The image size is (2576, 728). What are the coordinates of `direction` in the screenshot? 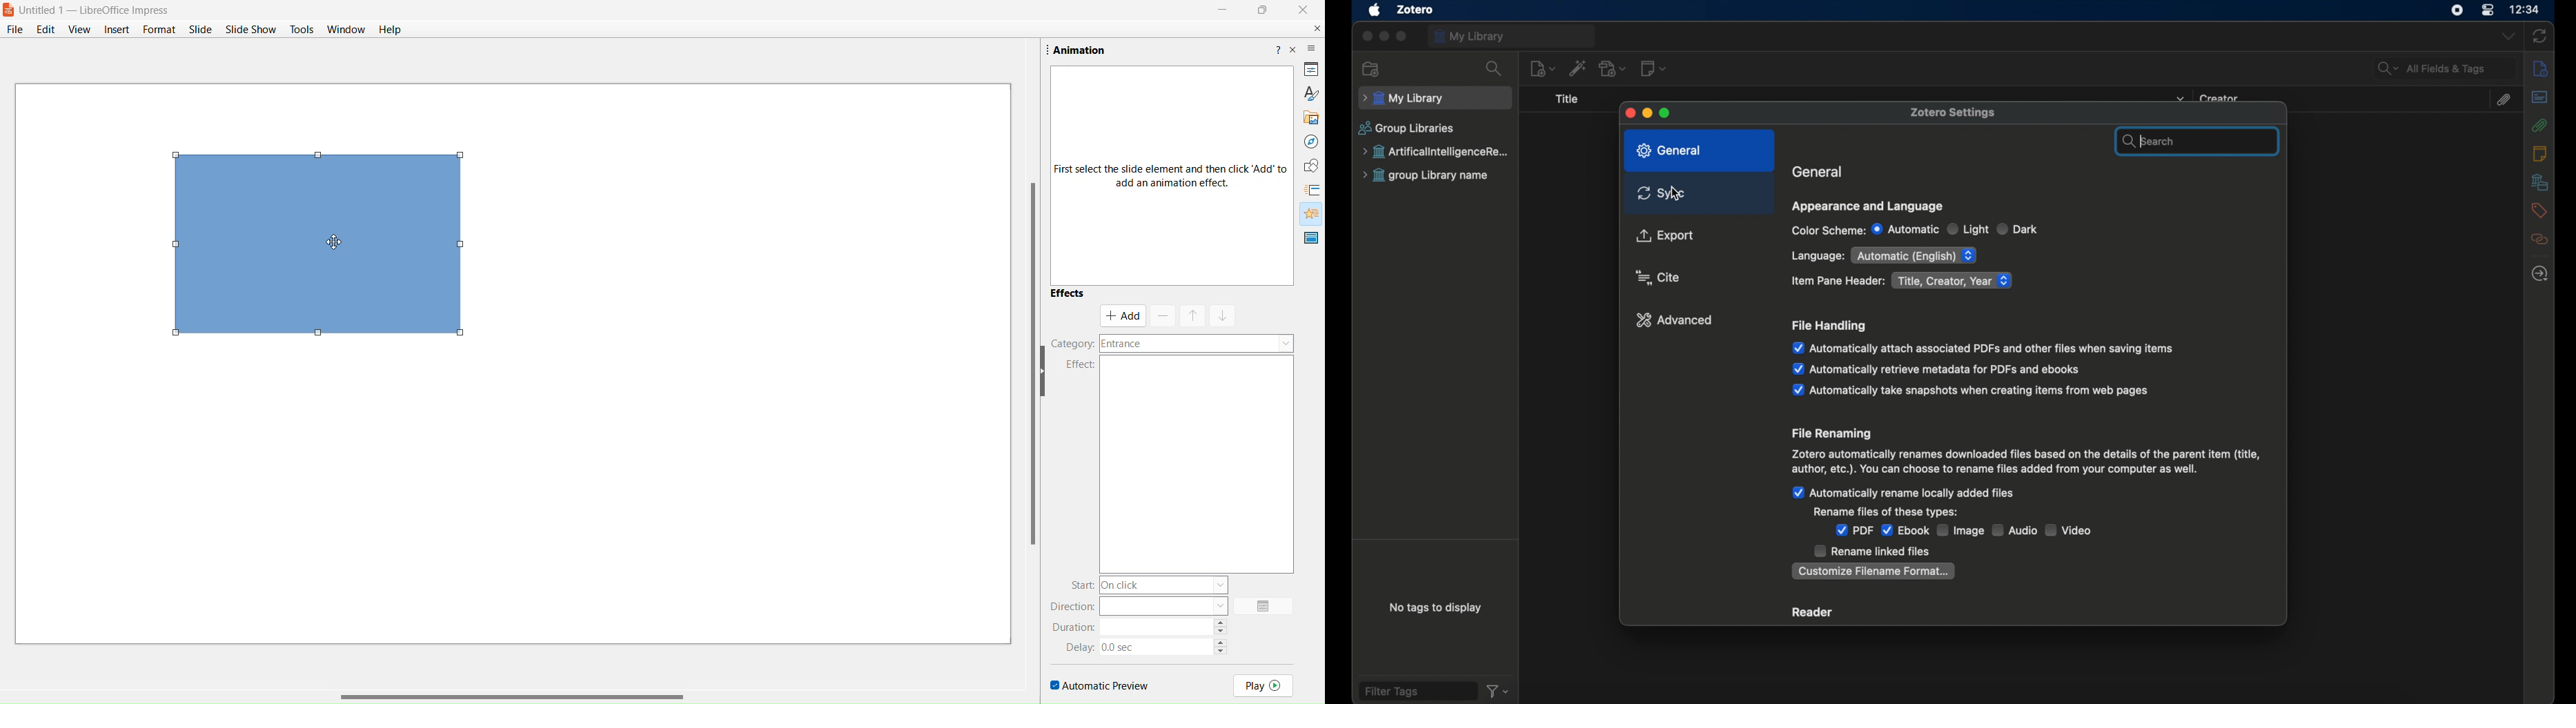 It's located at (1070, 607).